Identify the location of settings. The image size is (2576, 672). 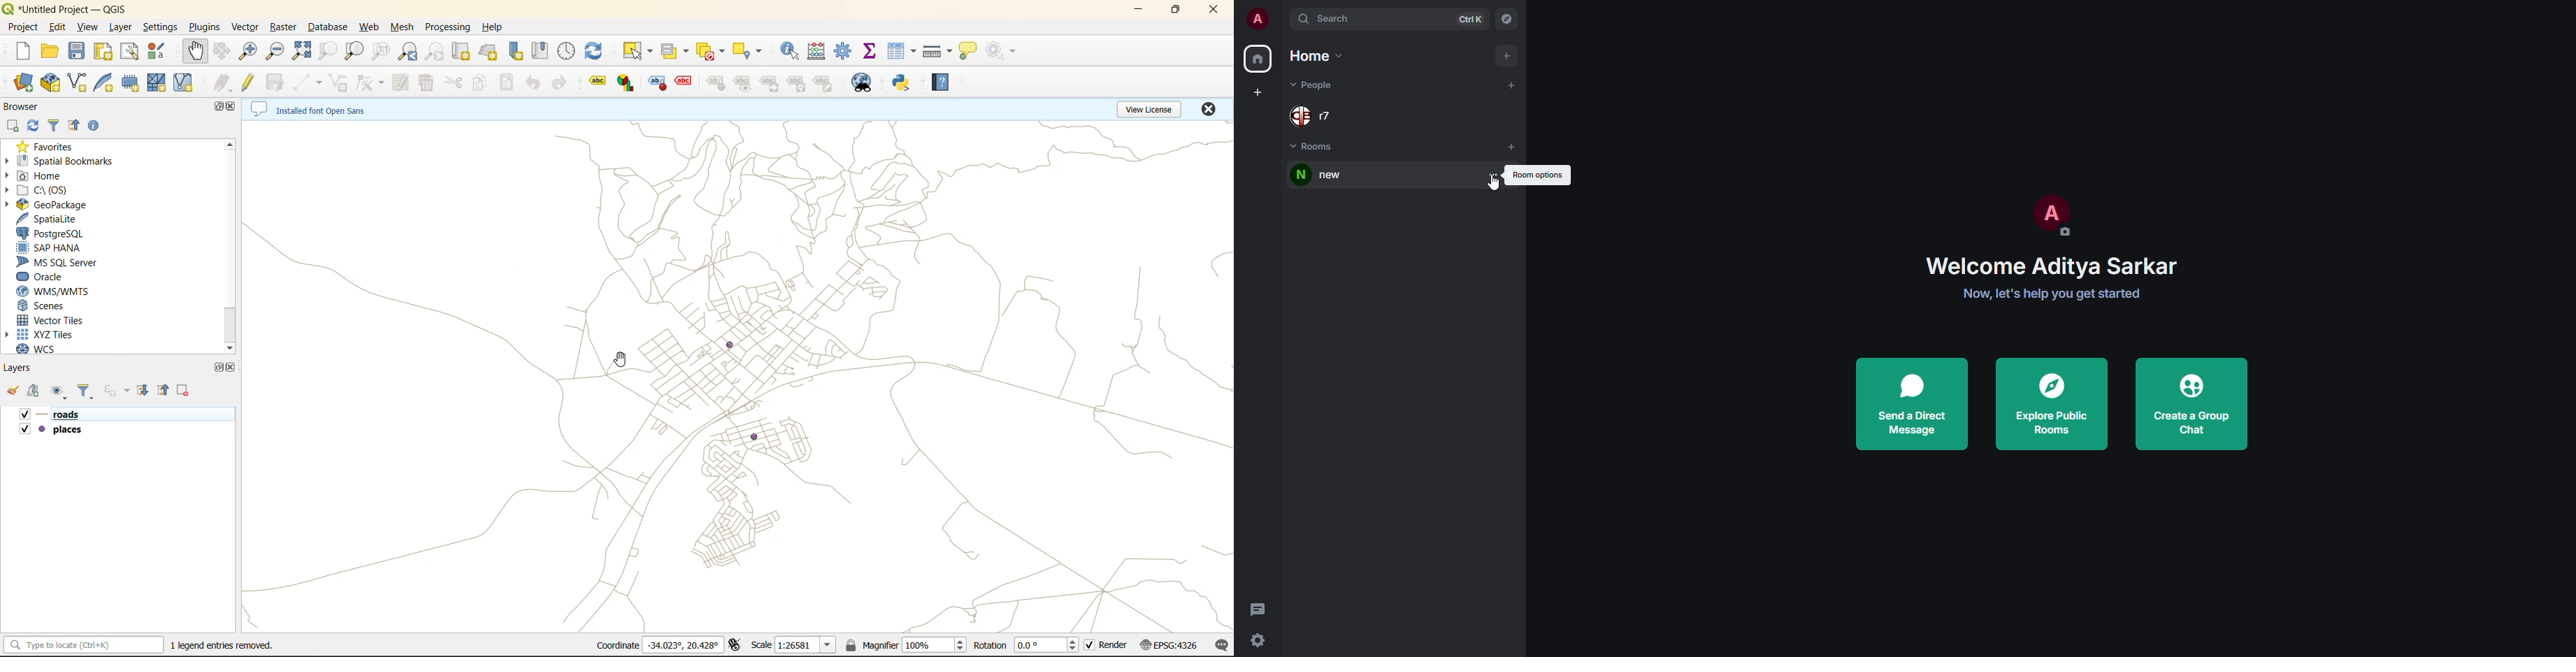
(161, 27).